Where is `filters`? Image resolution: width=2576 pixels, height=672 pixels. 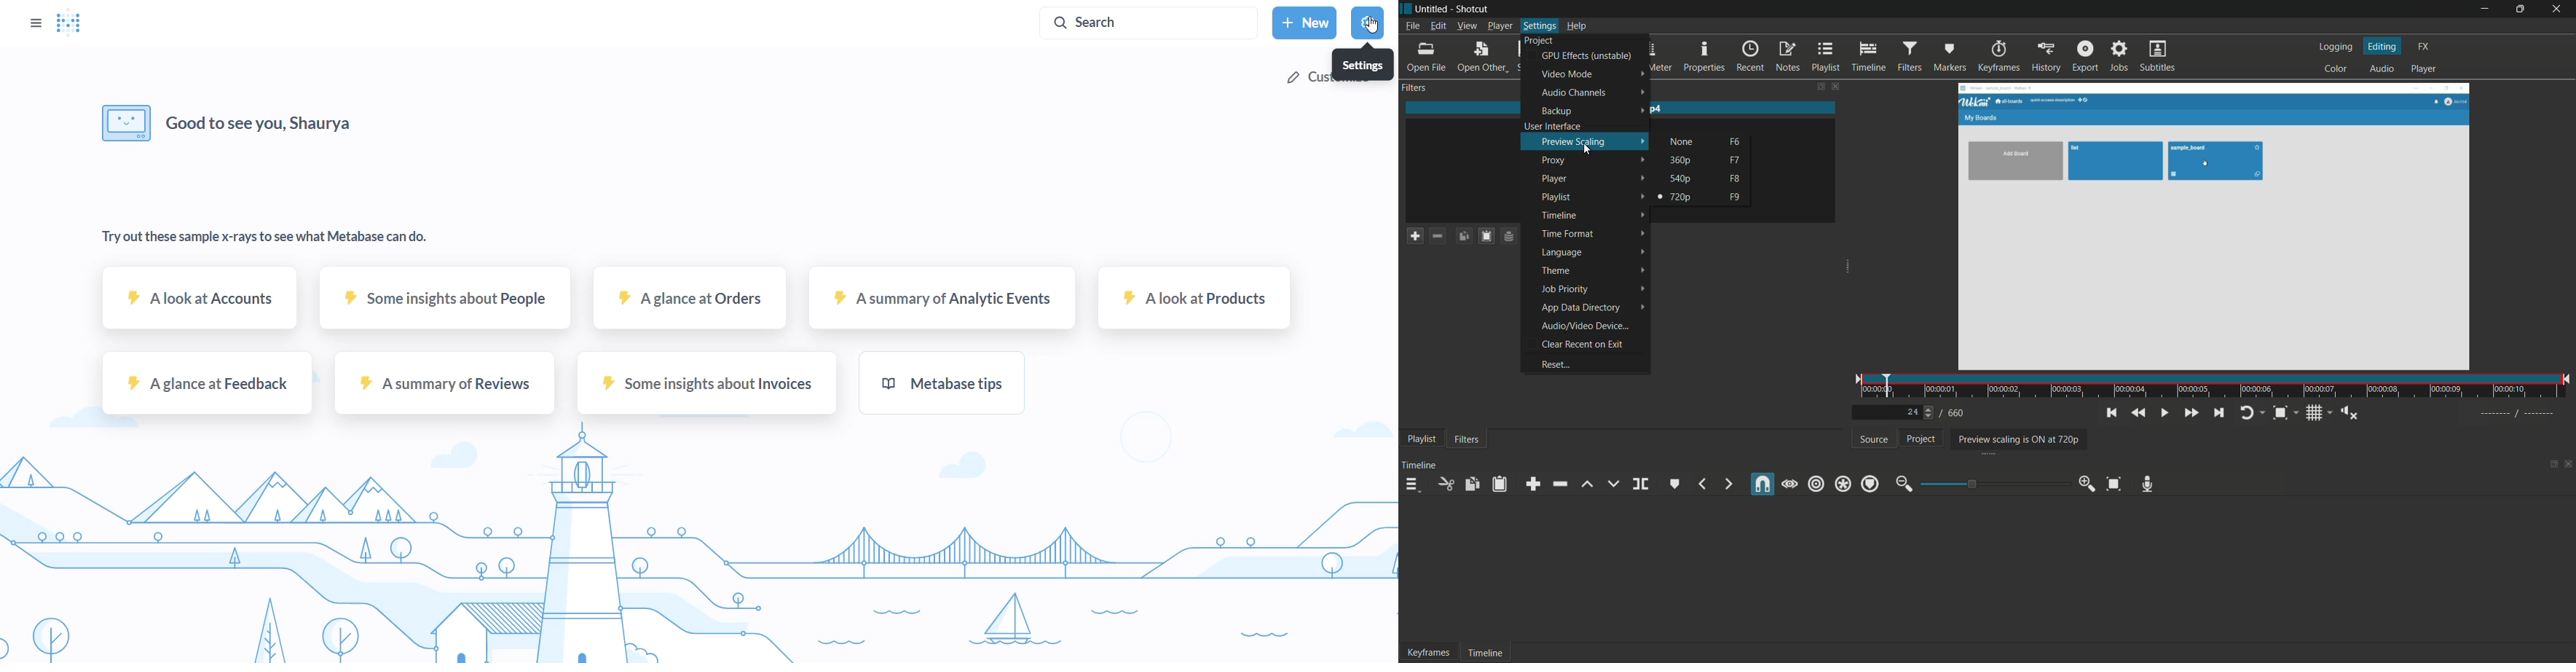
filters is located at coordinates (1467, 440).